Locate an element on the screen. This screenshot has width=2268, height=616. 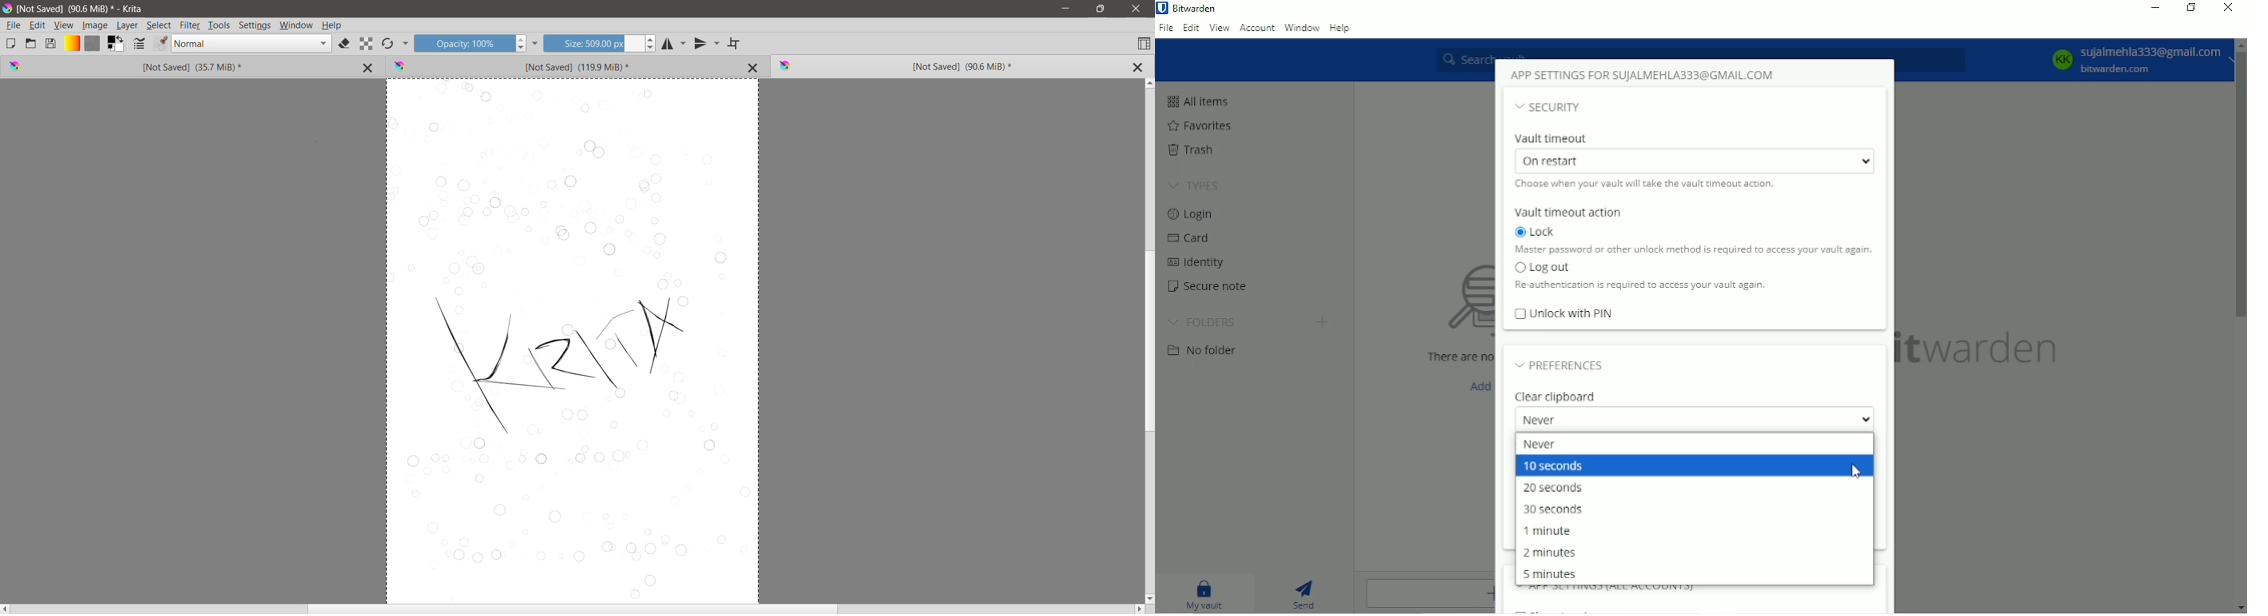
Close Tab is located at coordinates (370, 67).